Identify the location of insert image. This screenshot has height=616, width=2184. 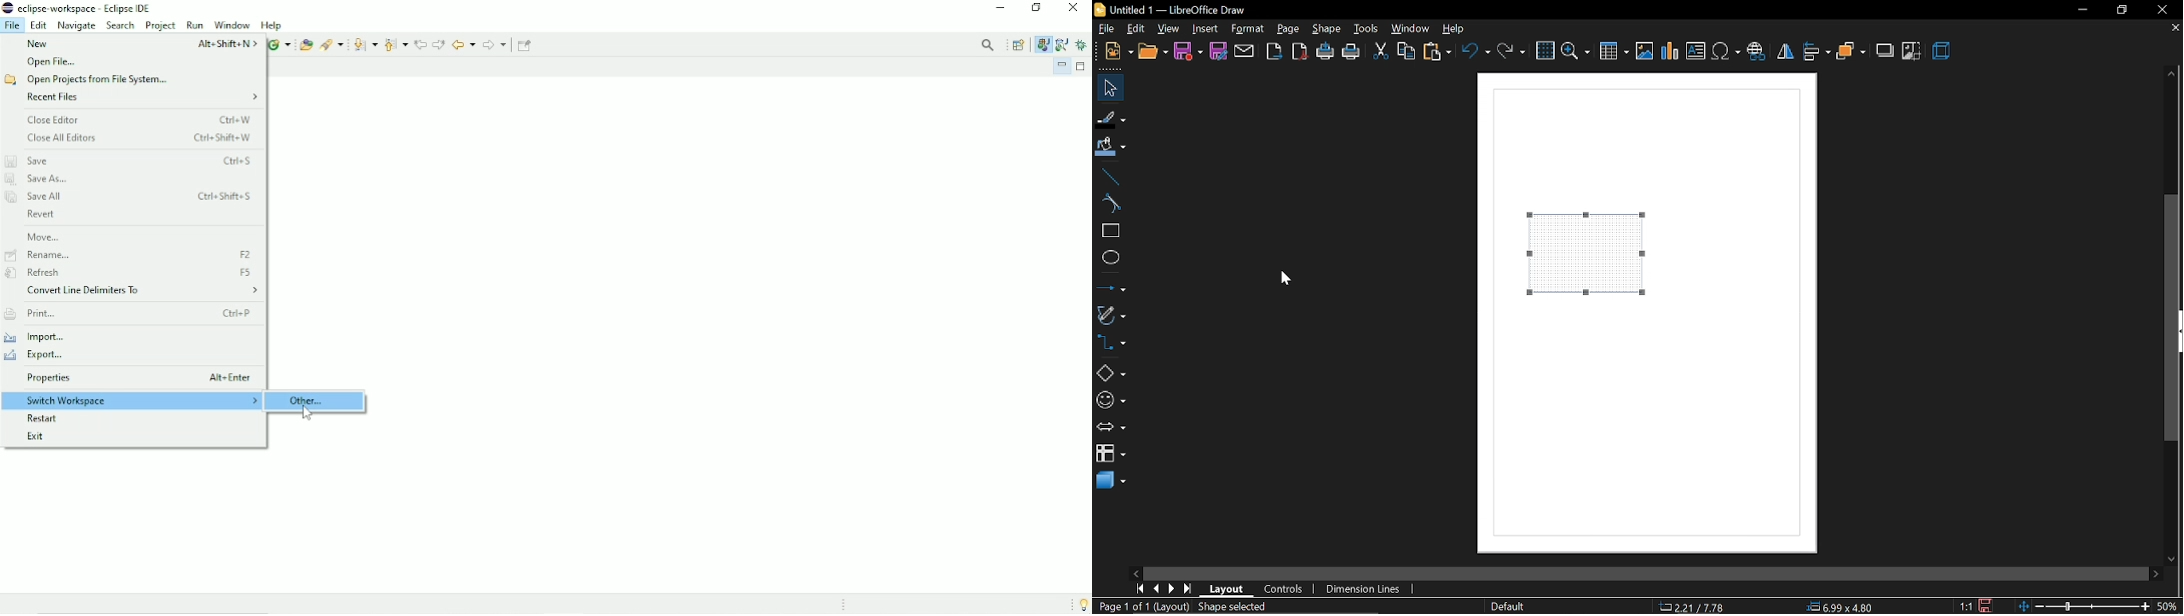
(1646, 51).